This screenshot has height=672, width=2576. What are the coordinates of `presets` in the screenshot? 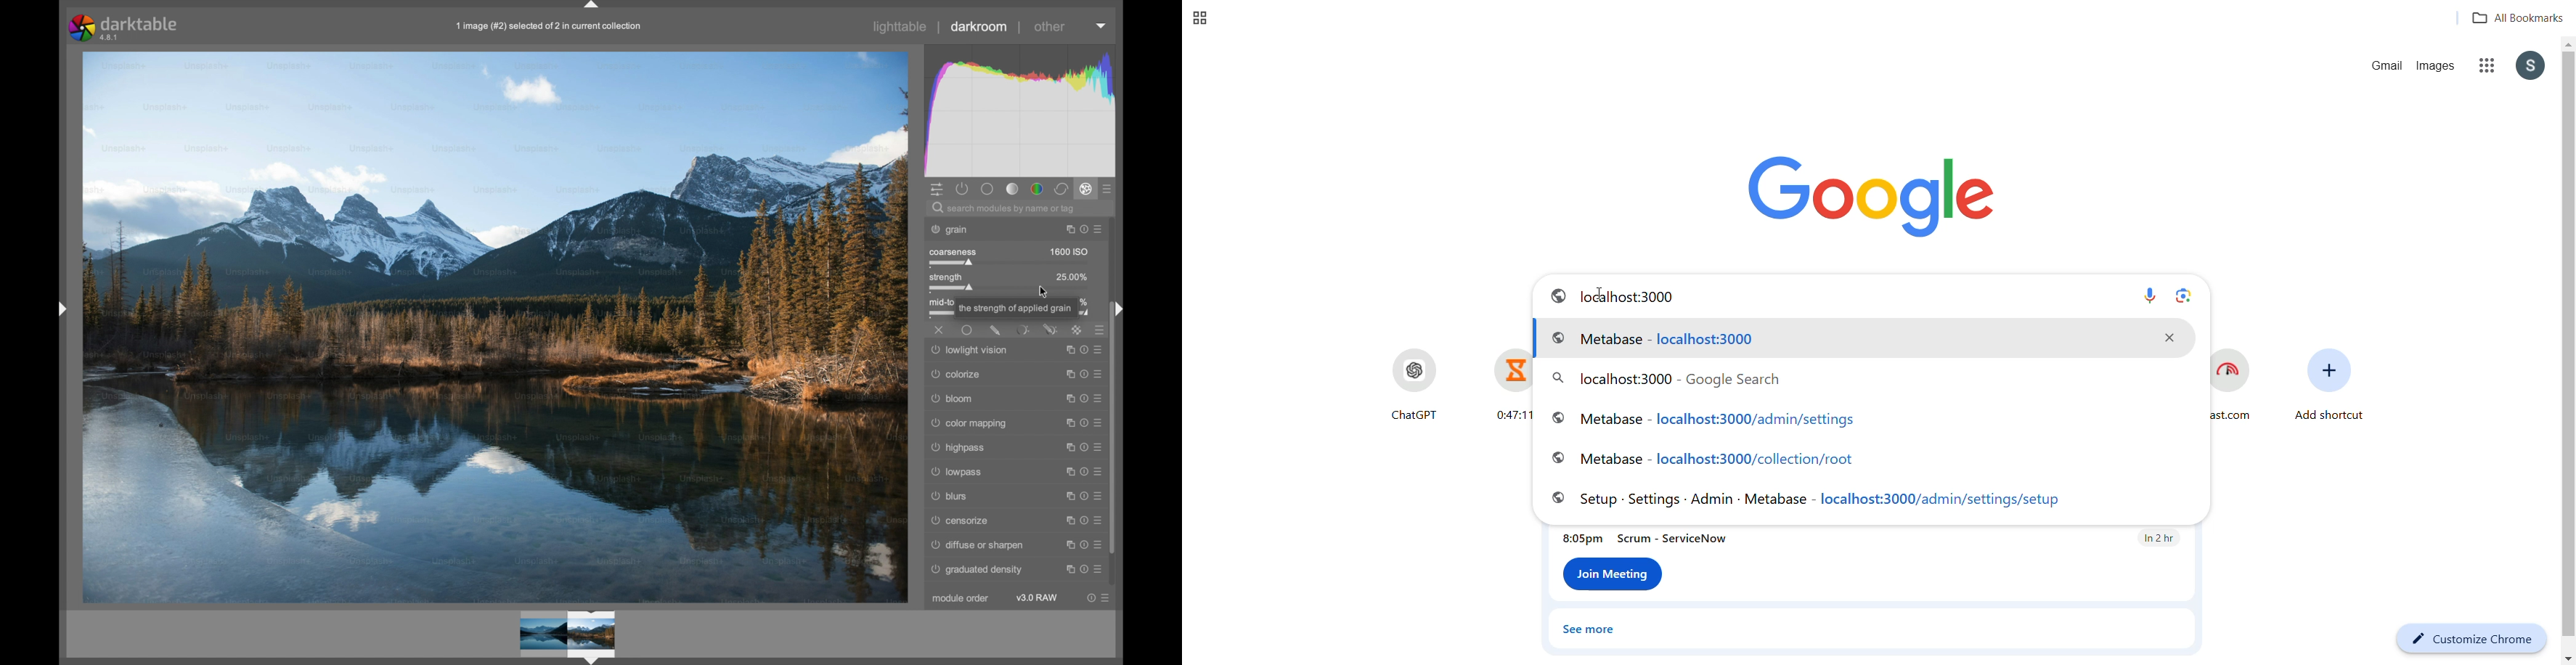 It's located at (1102, 496).